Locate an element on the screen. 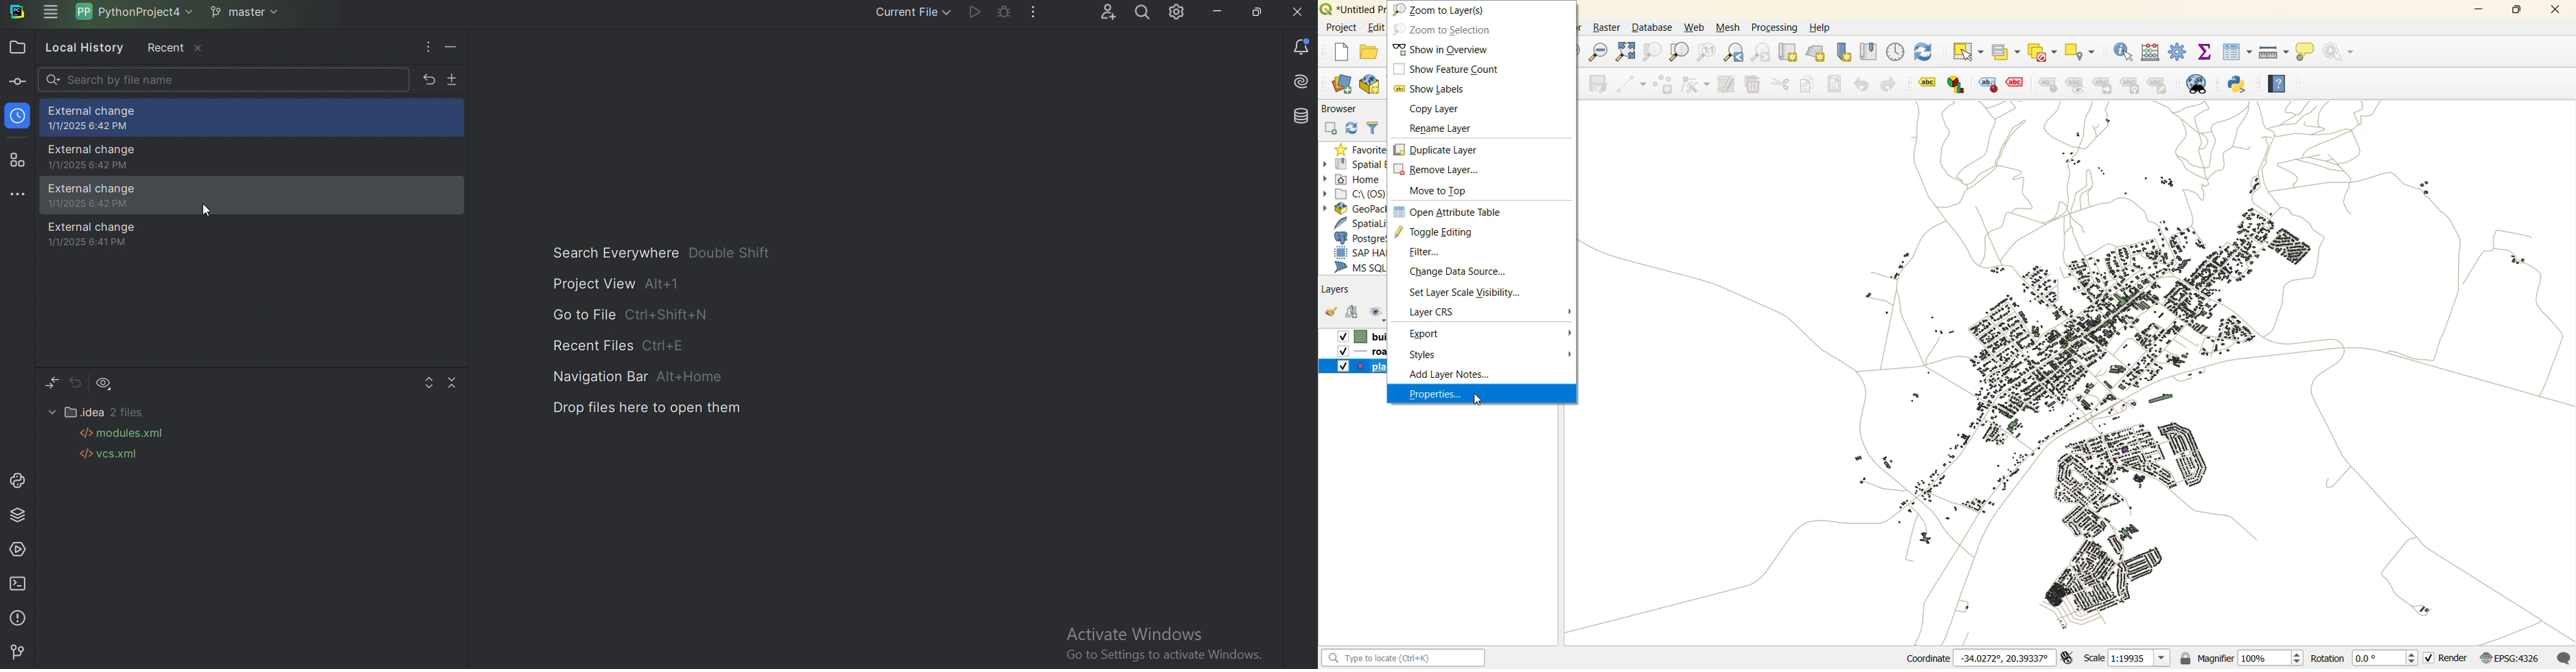  Expand All is located at coordinates (429, 383).